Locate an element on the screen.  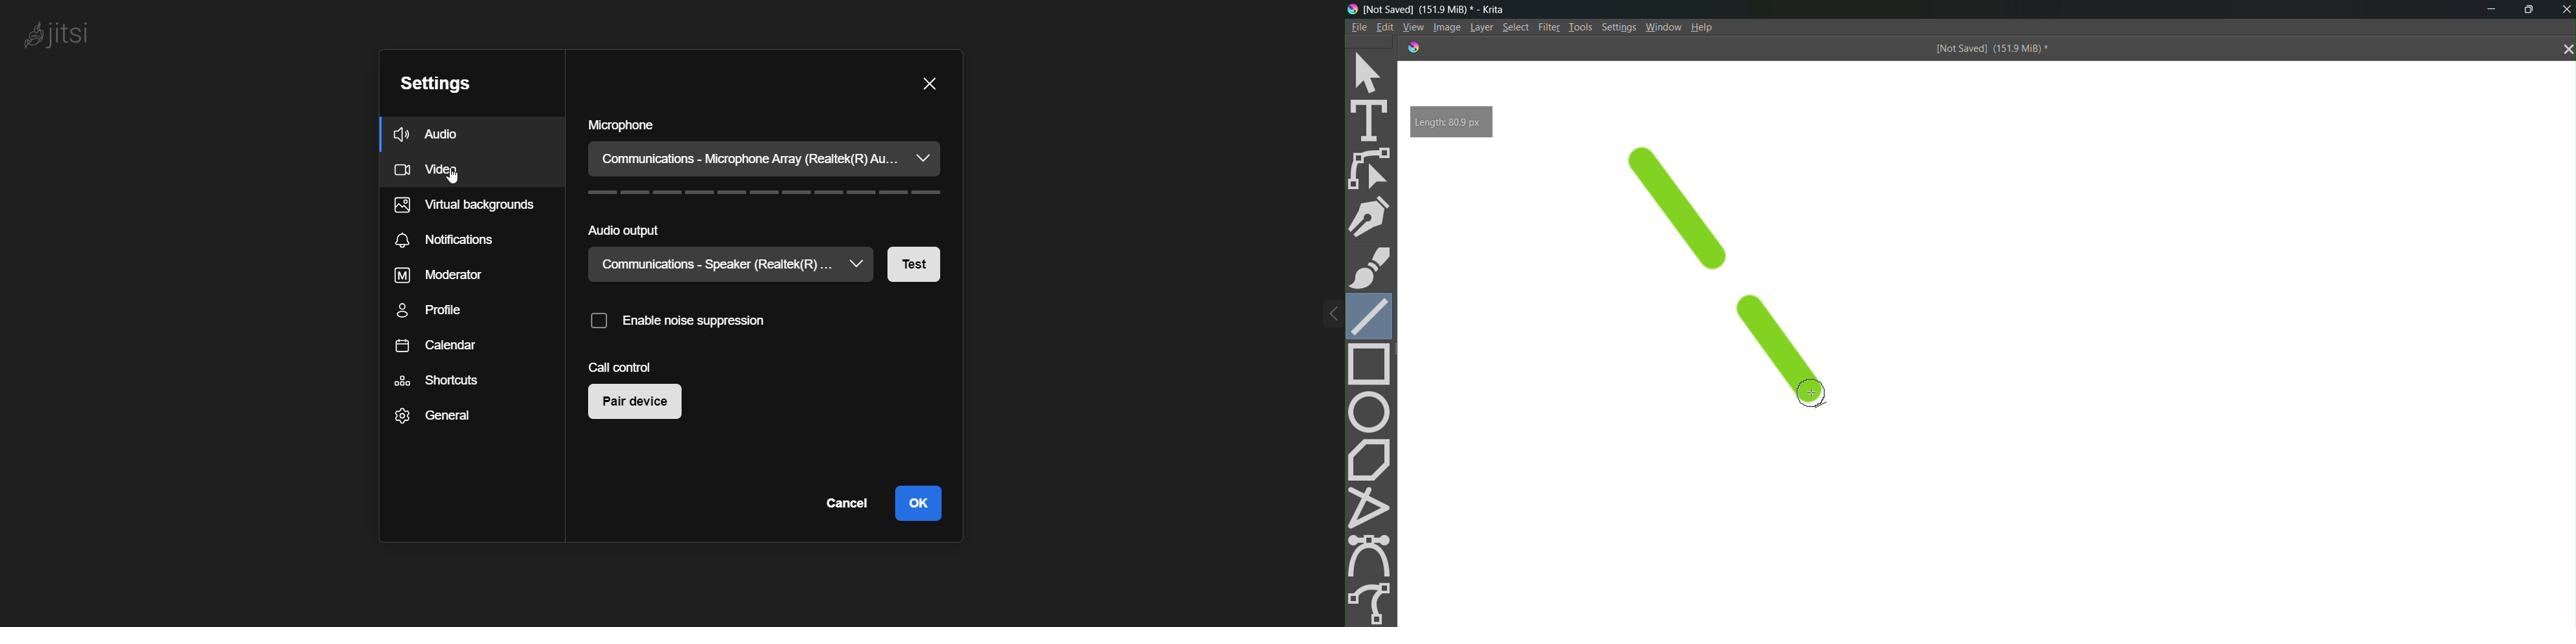
close tab is located at coordinates (2565, 50).